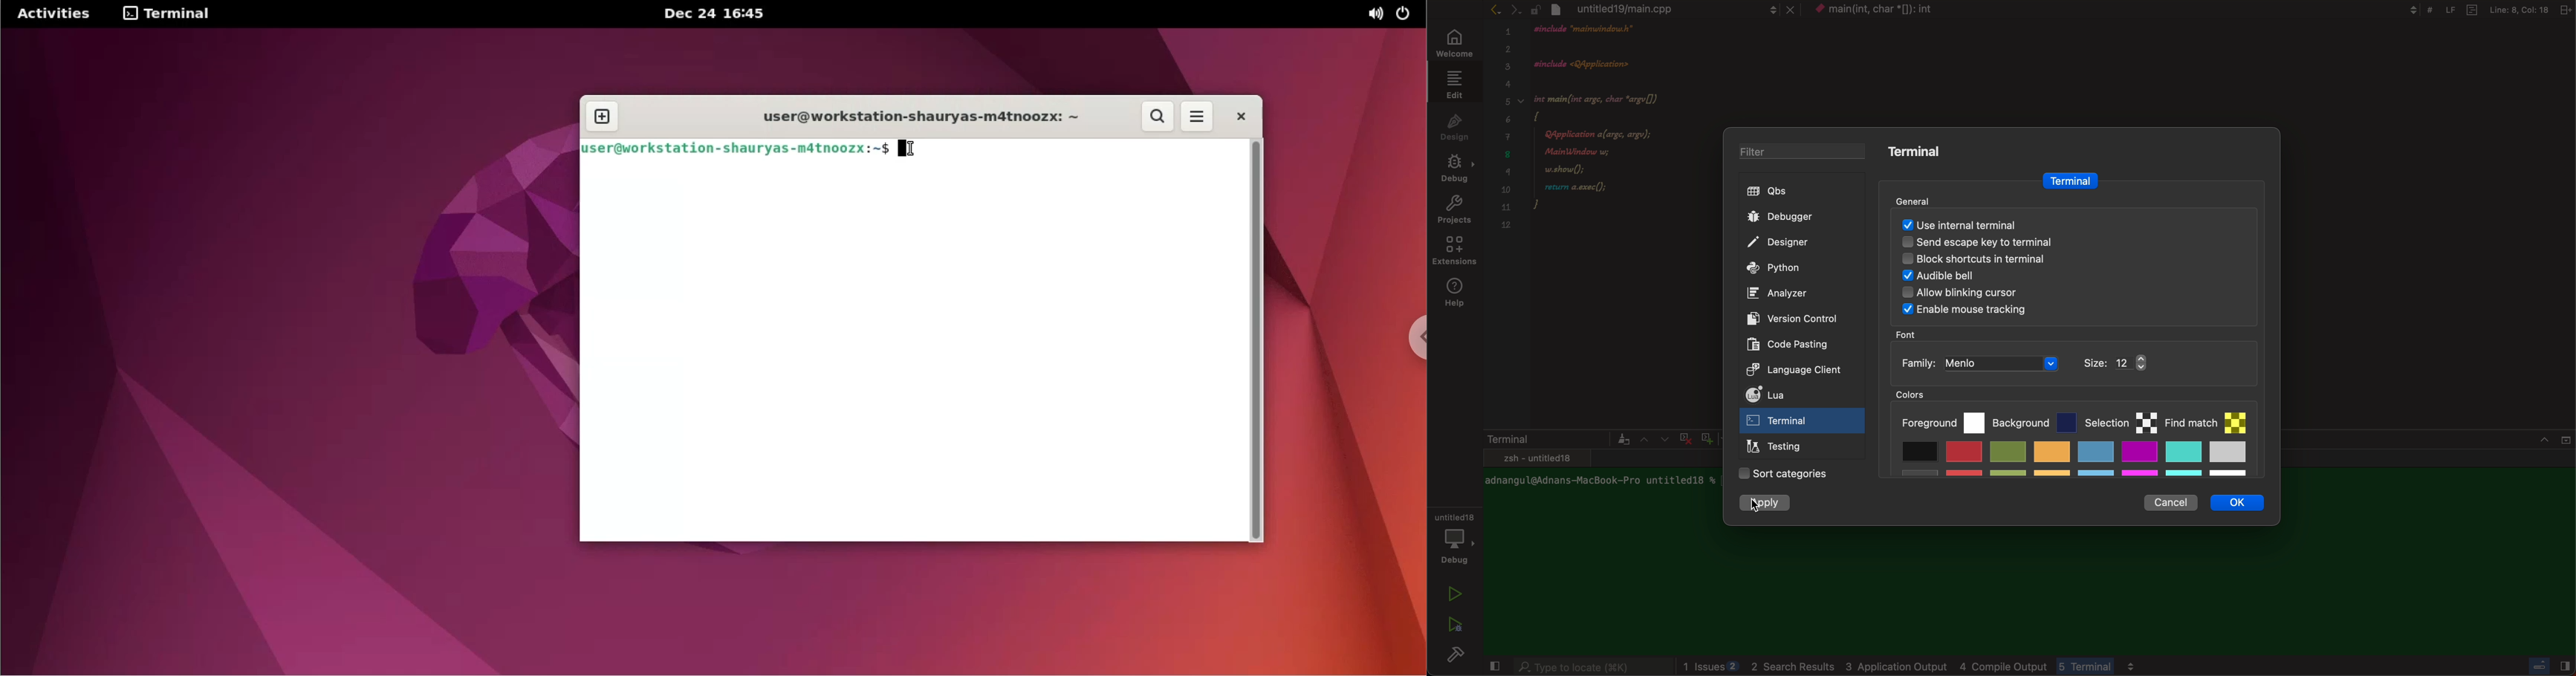 The image size is (2576, 700). Describe the element at coordinates (1454, 211) in the screenshot. I see `projects` at that location.